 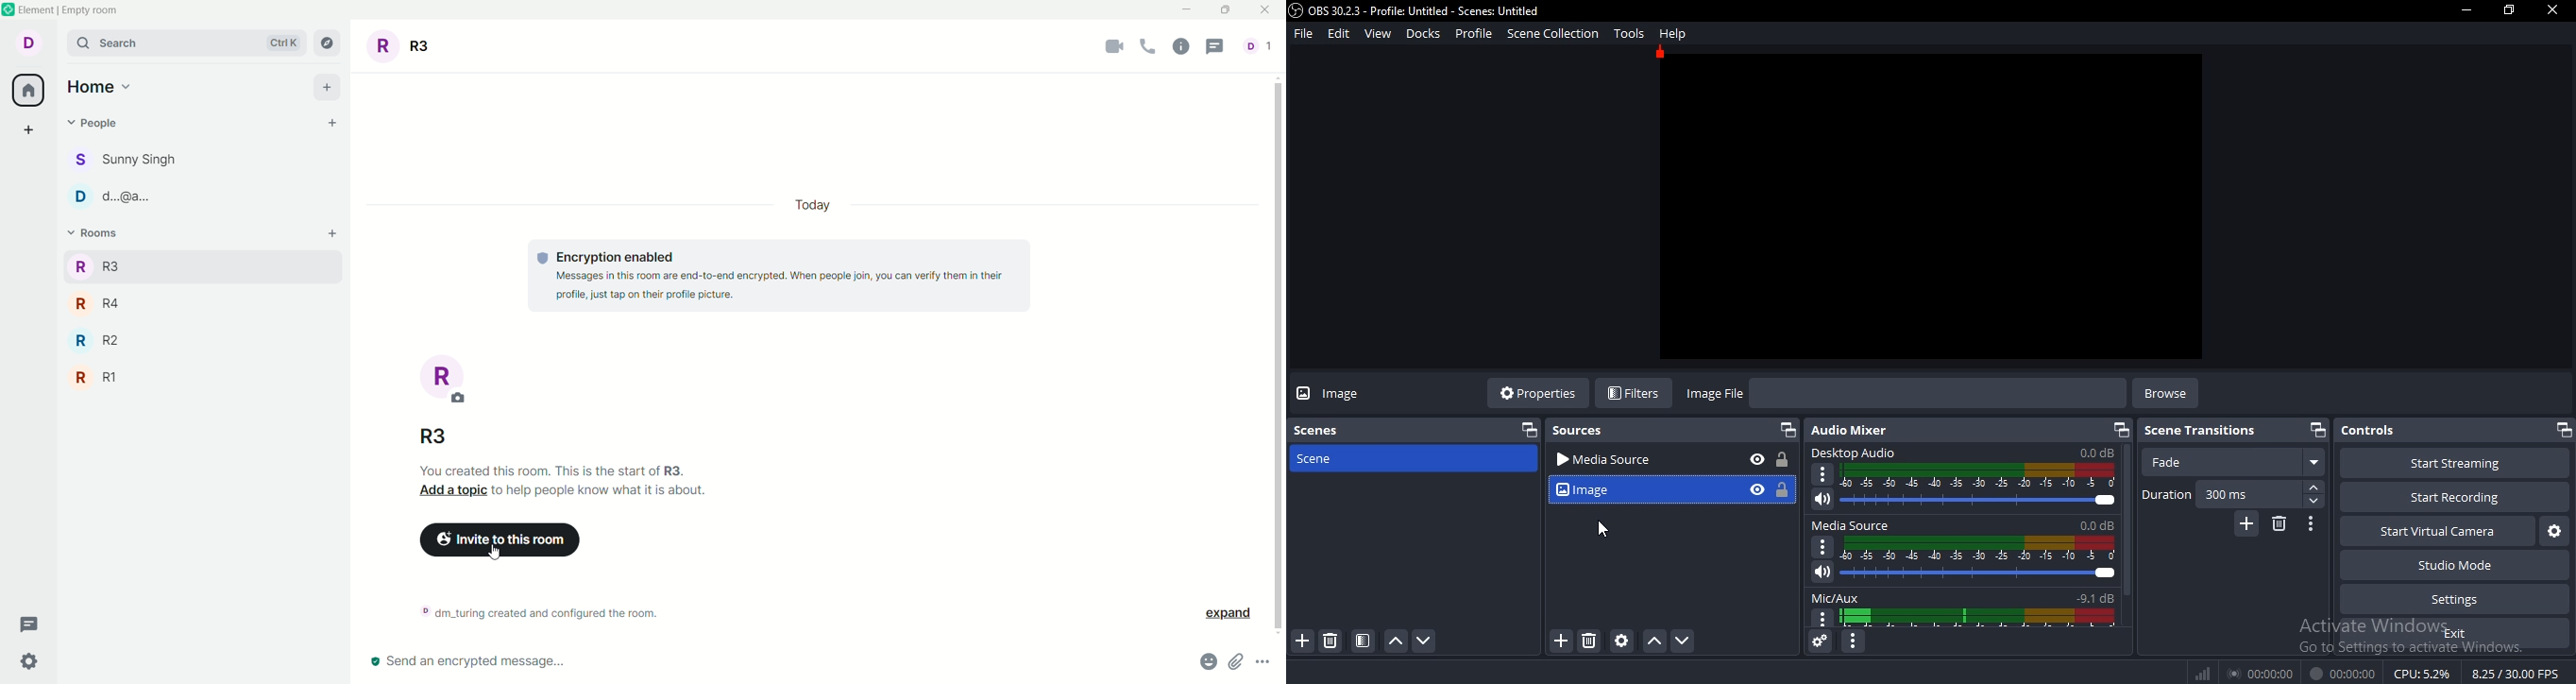 What do you see at coordinates (9, 9) in the screenshot?
I see `logo` at bounding box center [9, 9].